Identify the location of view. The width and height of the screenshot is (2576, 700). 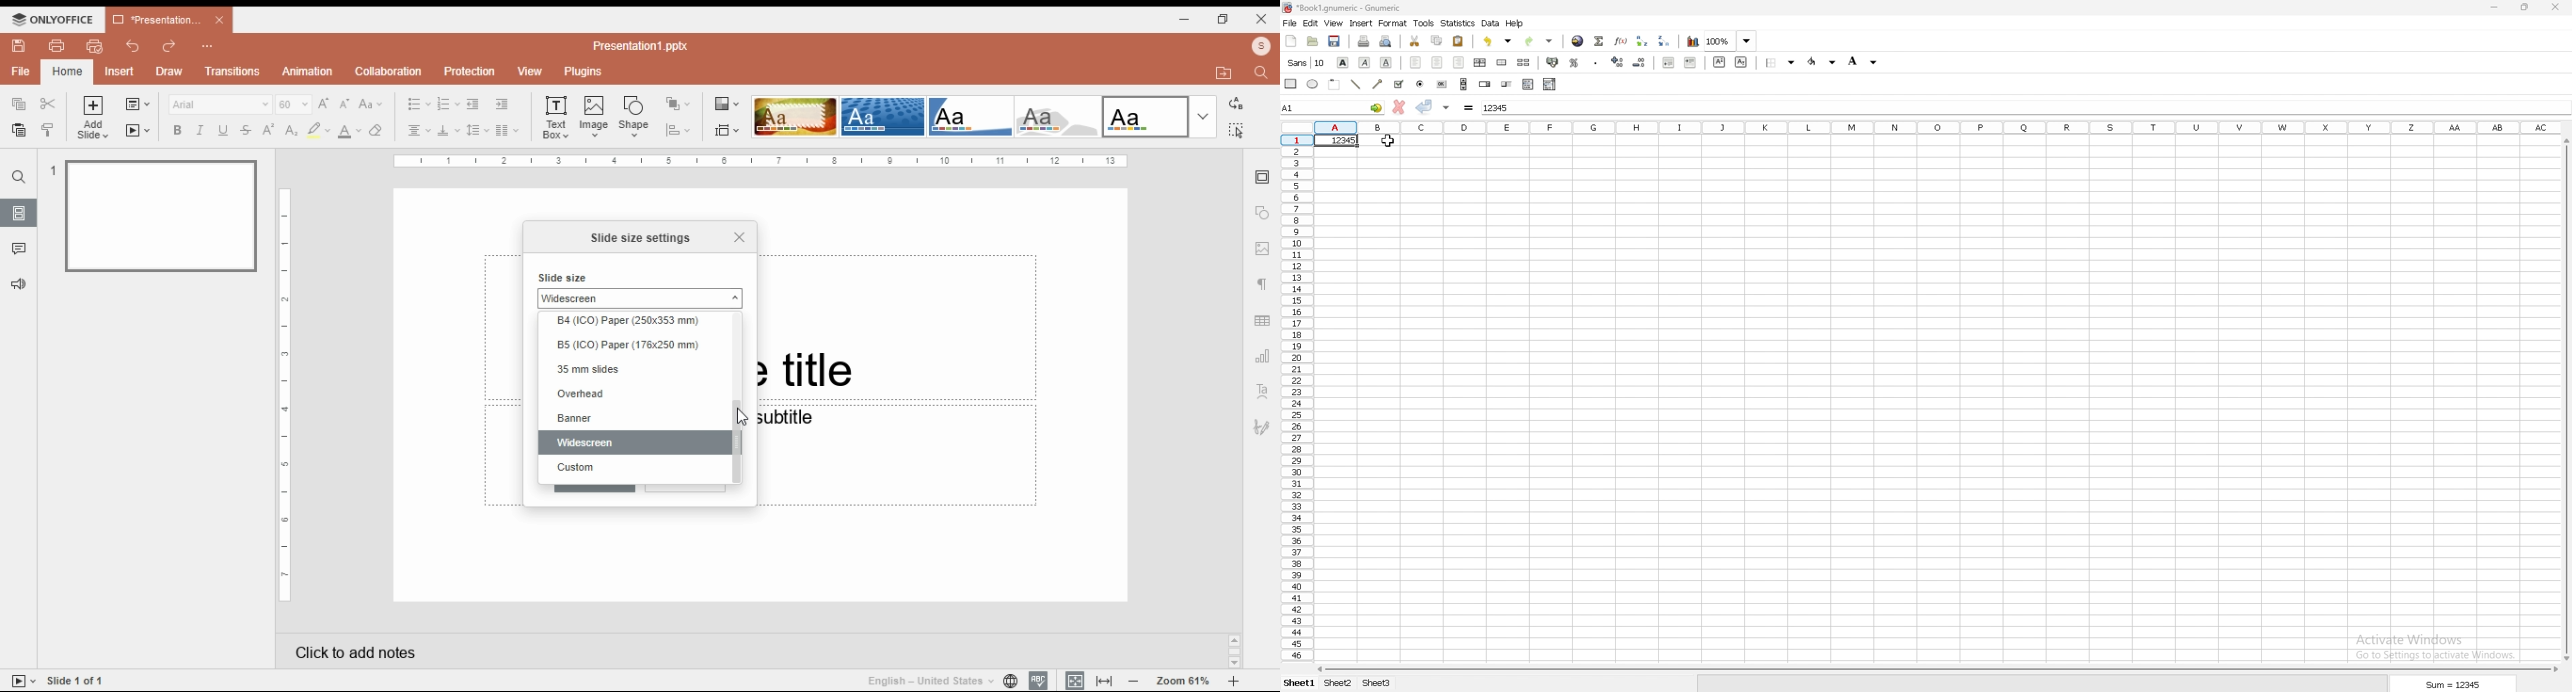
(1334, 24).